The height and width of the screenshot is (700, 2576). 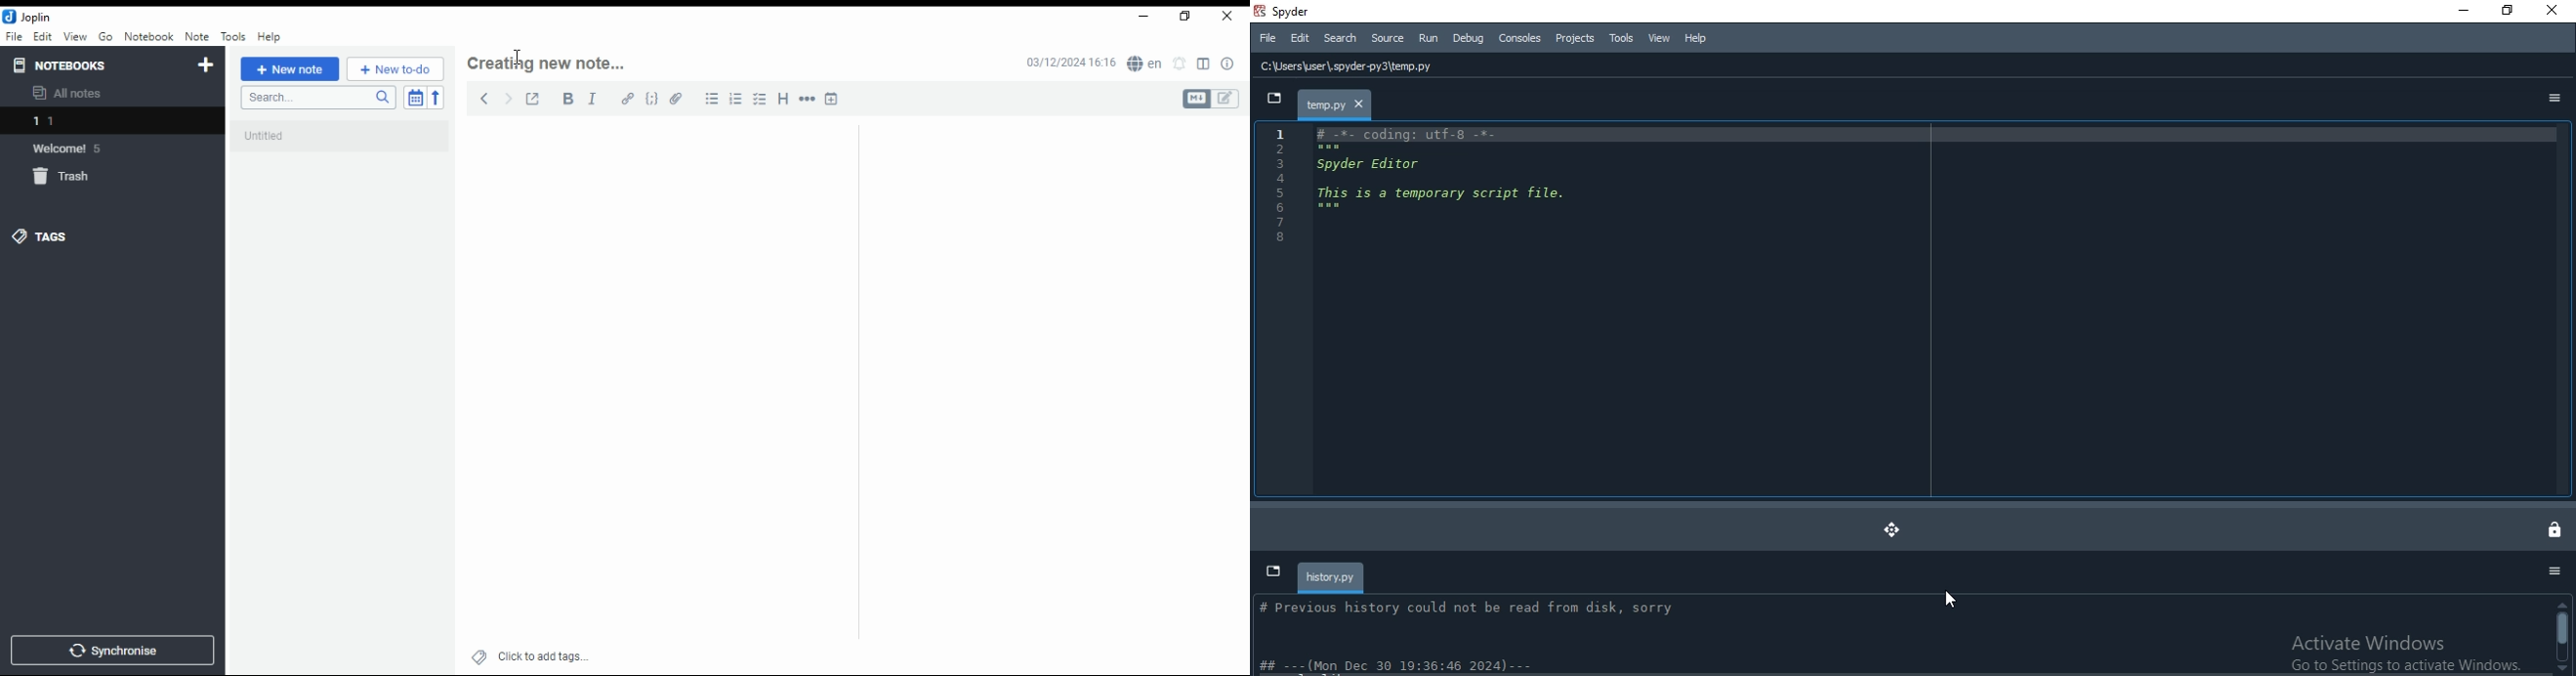 What do you see at coordinates (1342, 38) in the screenshot?
I see `Search` at bounding box center [1342, 38].